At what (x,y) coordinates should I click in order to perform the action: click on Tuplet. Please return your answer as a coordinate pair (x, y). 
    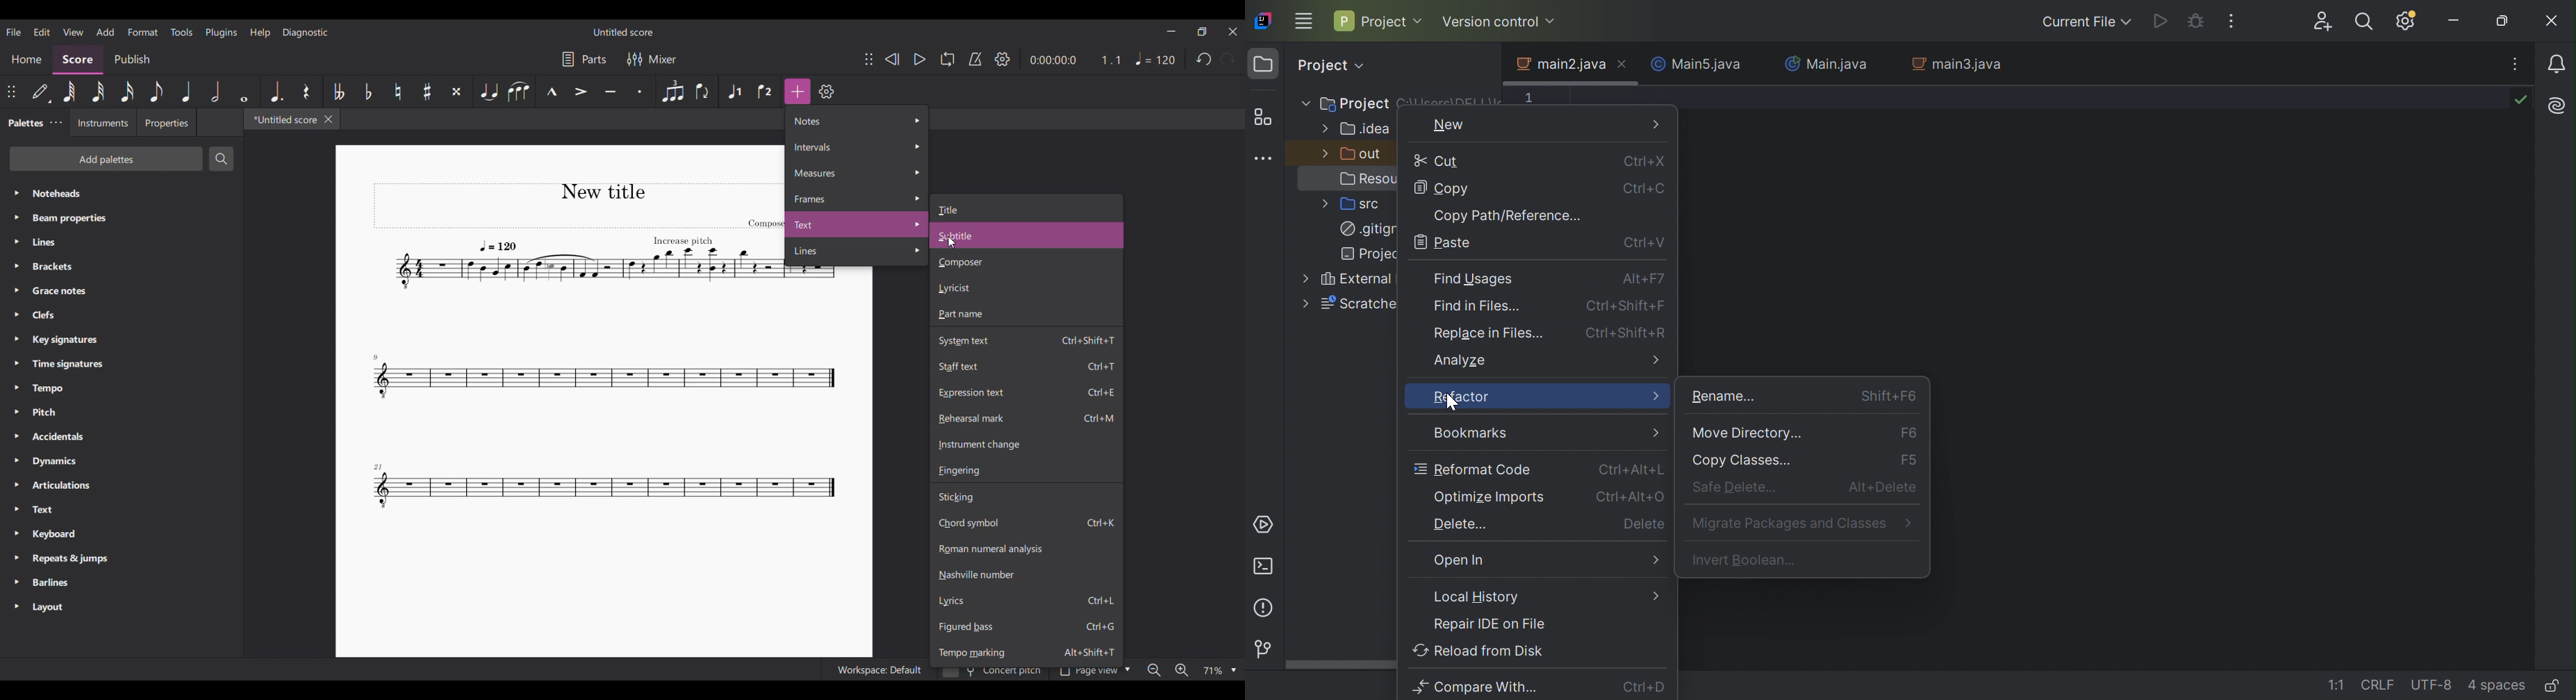
    Looking at the image, I should click on (672, 91).